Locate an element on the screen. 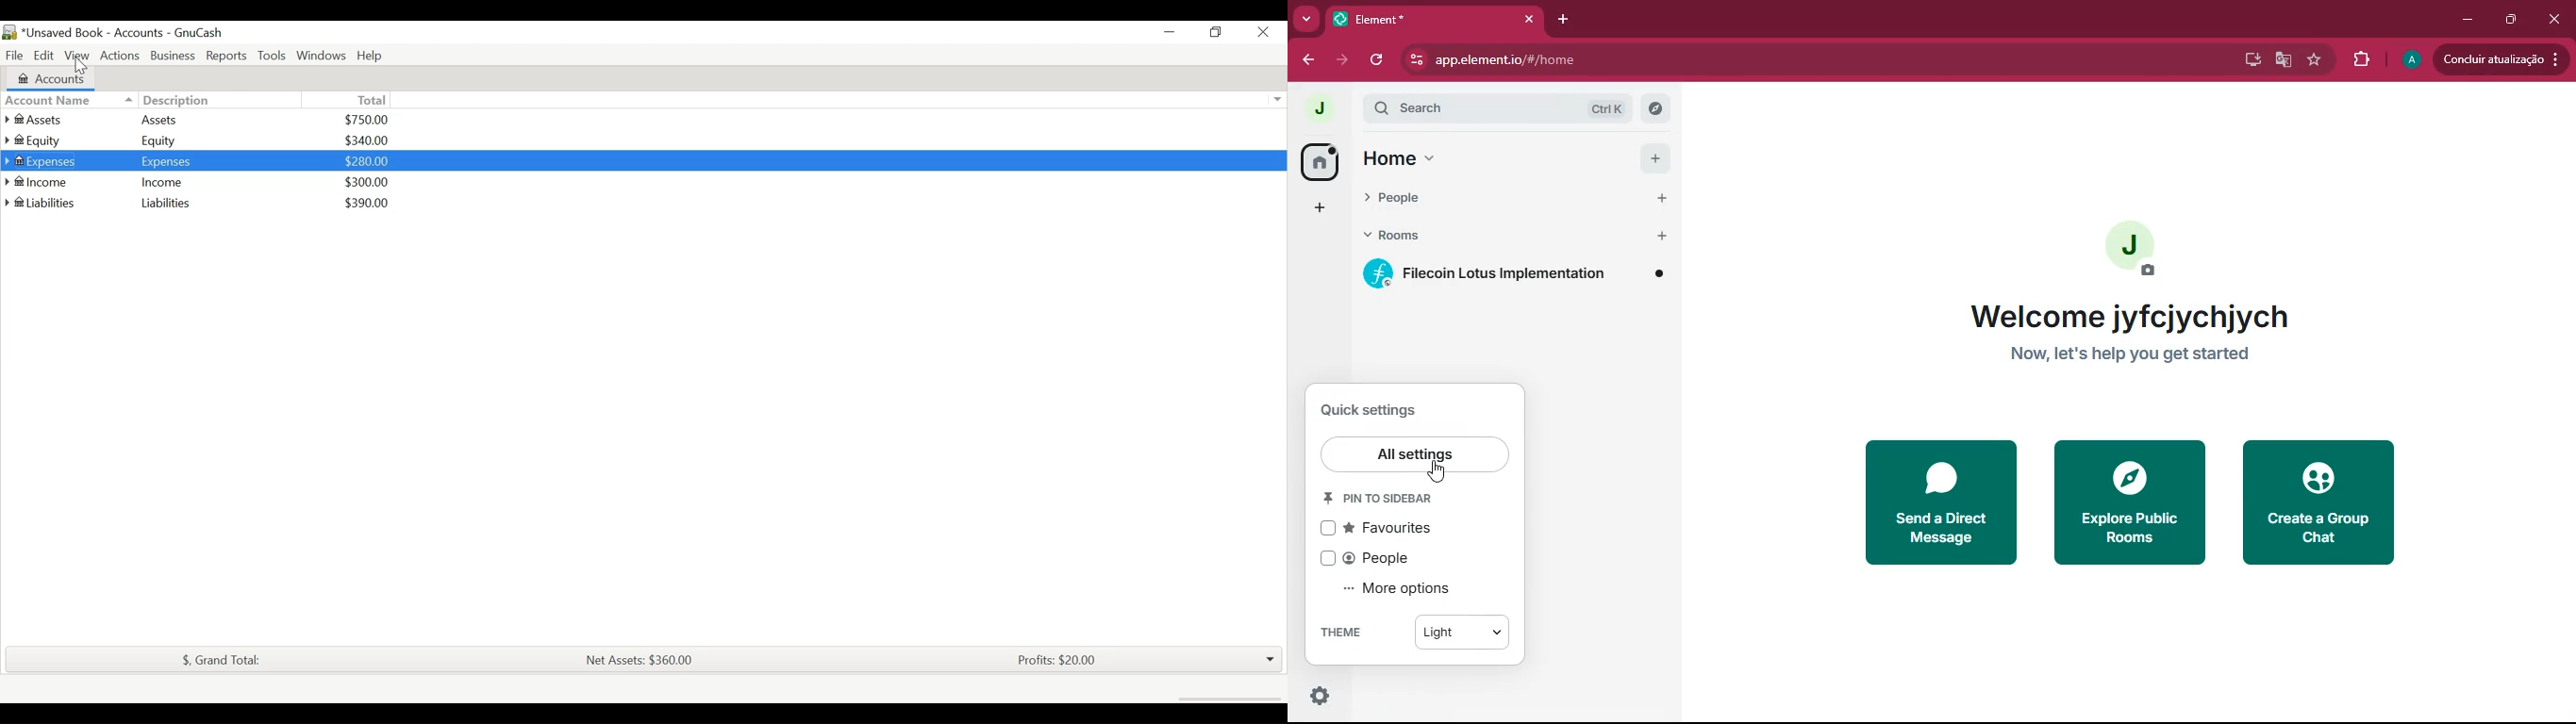 The width and height of the screenshot is (2576, 728). Total is located at coordinates (374, 100).